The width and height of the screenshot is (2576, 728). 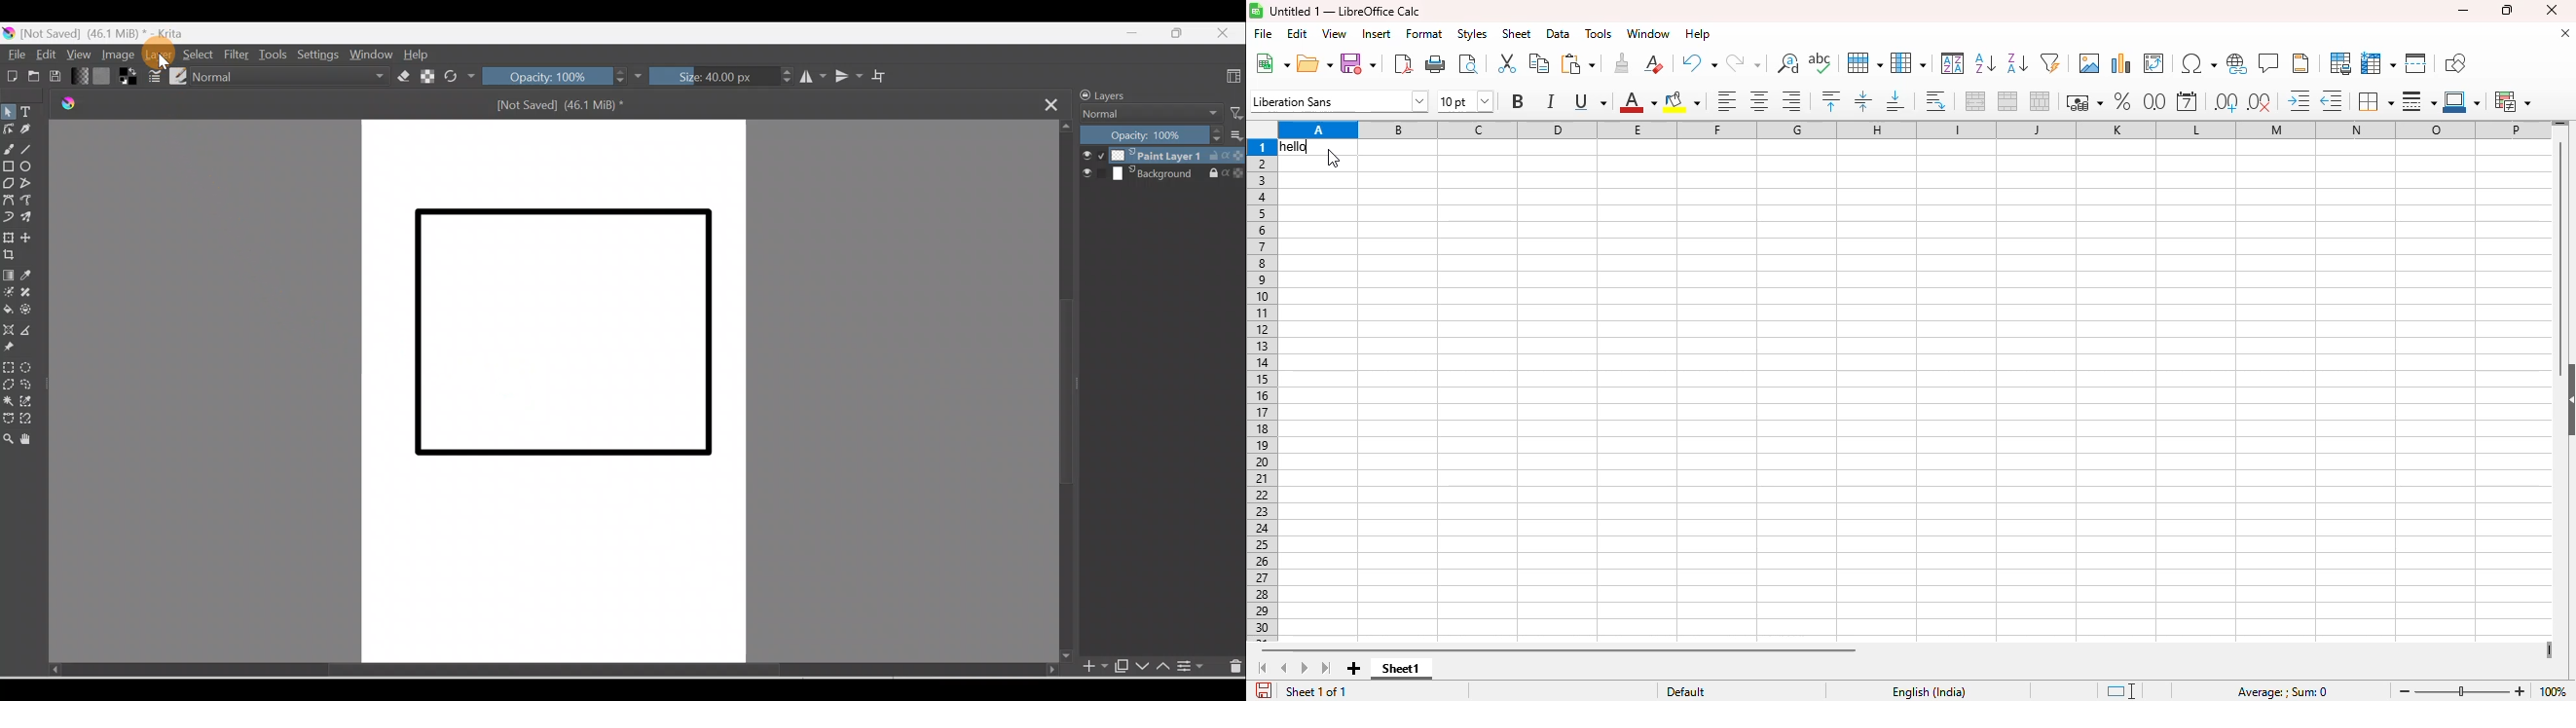 I want to click on hotkey (ctrl+enter) pressed, so click(x=1298, y=147).